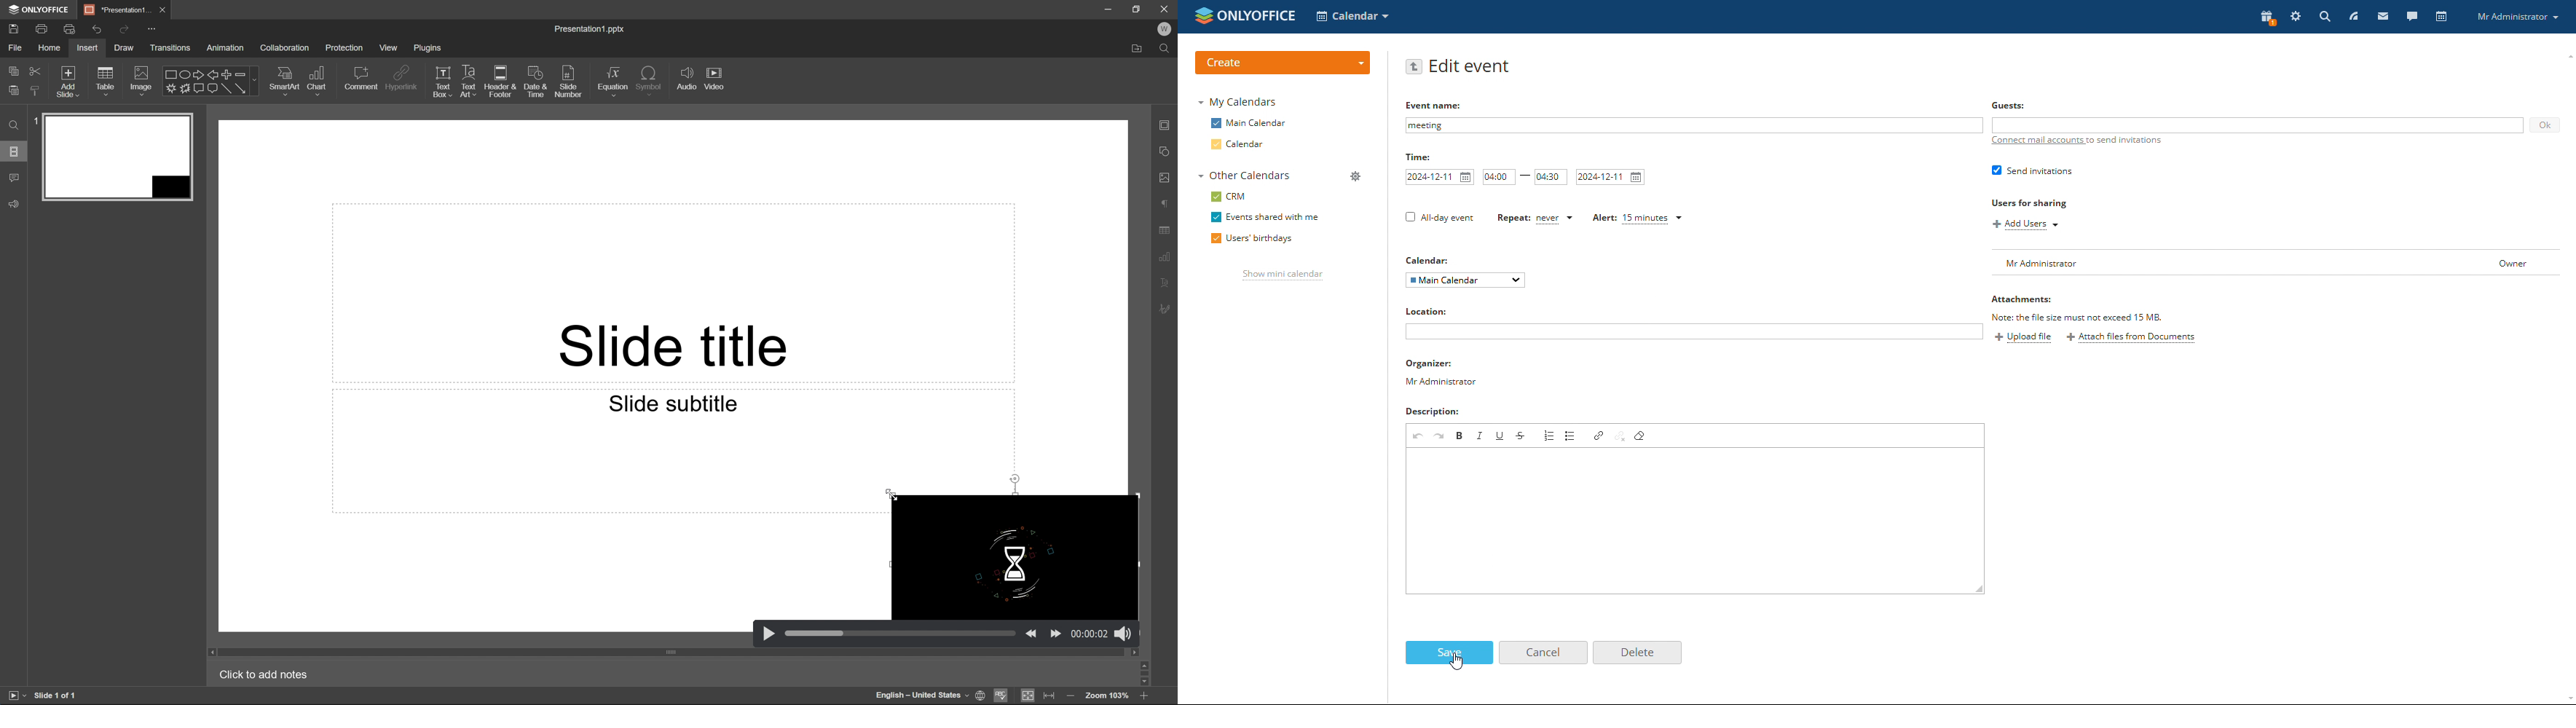 Image resolution: width=2576 pixels, height=728 pixels. What do you see at coordinates (318, 80) in the screenshot?
I see `chart` at bounding box center [318, 80].